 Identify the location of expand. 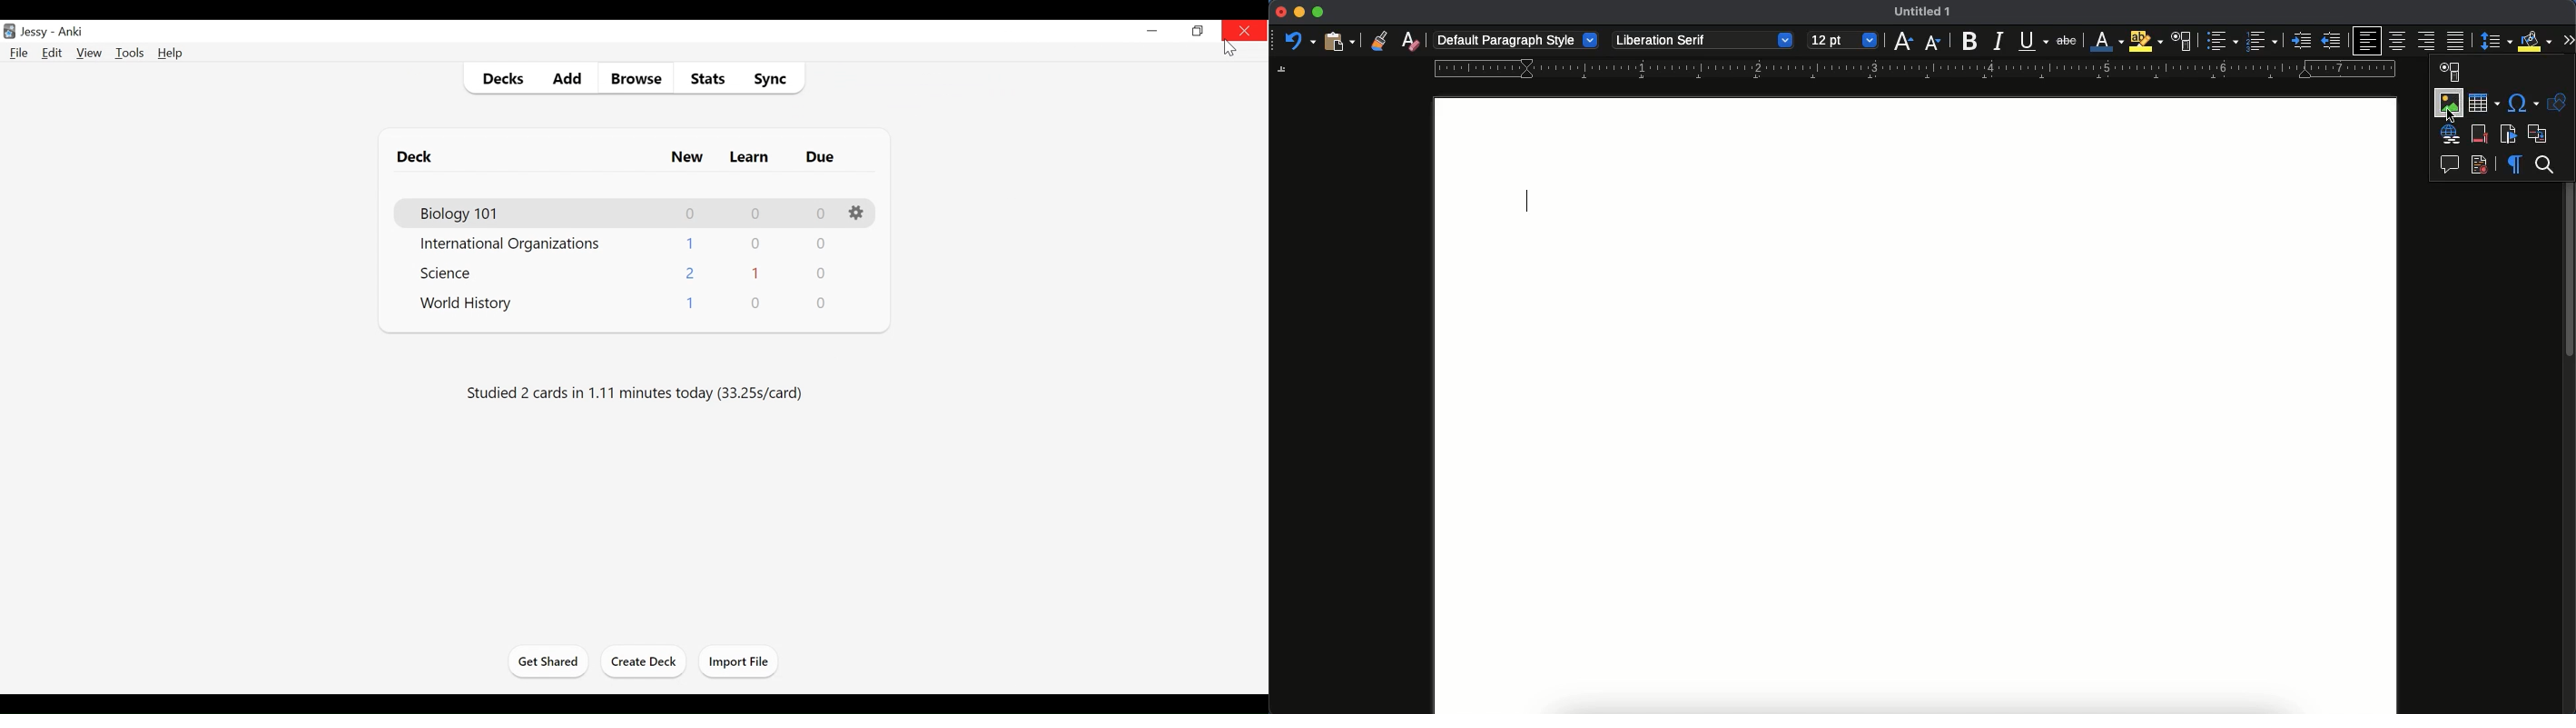
(2563, 38).